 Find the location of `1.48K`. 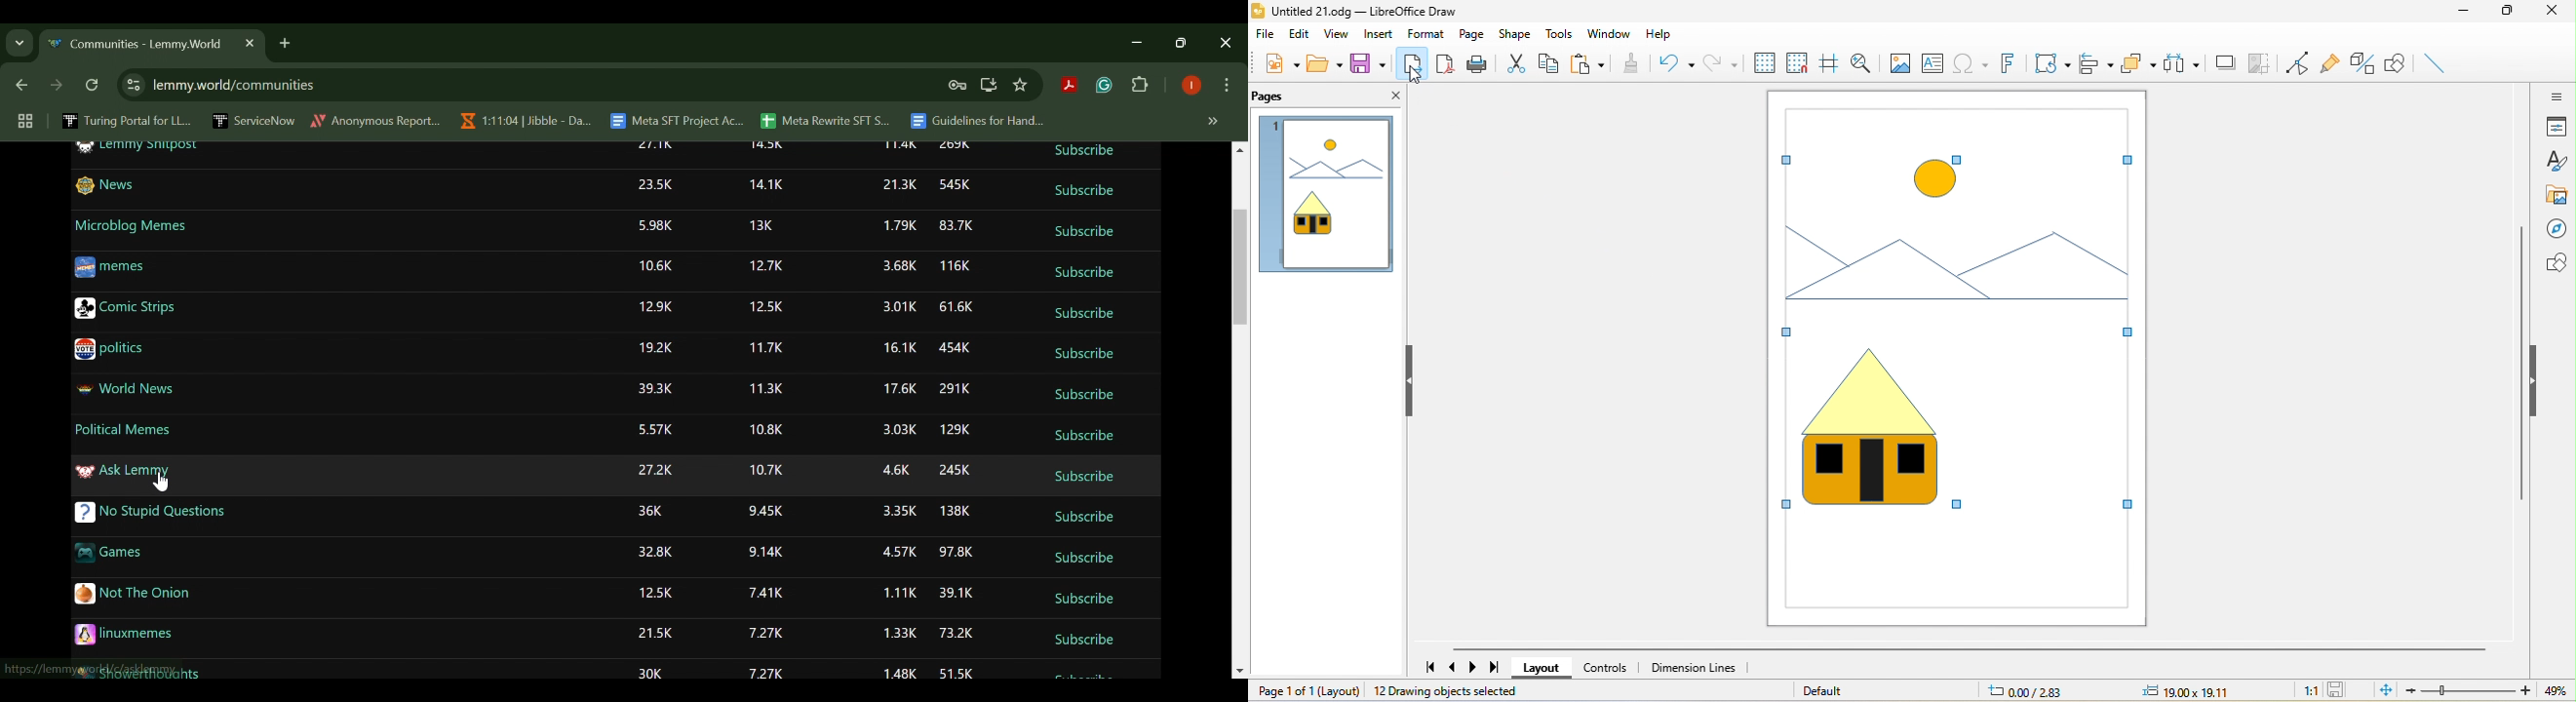

1.48K is located at coordinates (899, 674).